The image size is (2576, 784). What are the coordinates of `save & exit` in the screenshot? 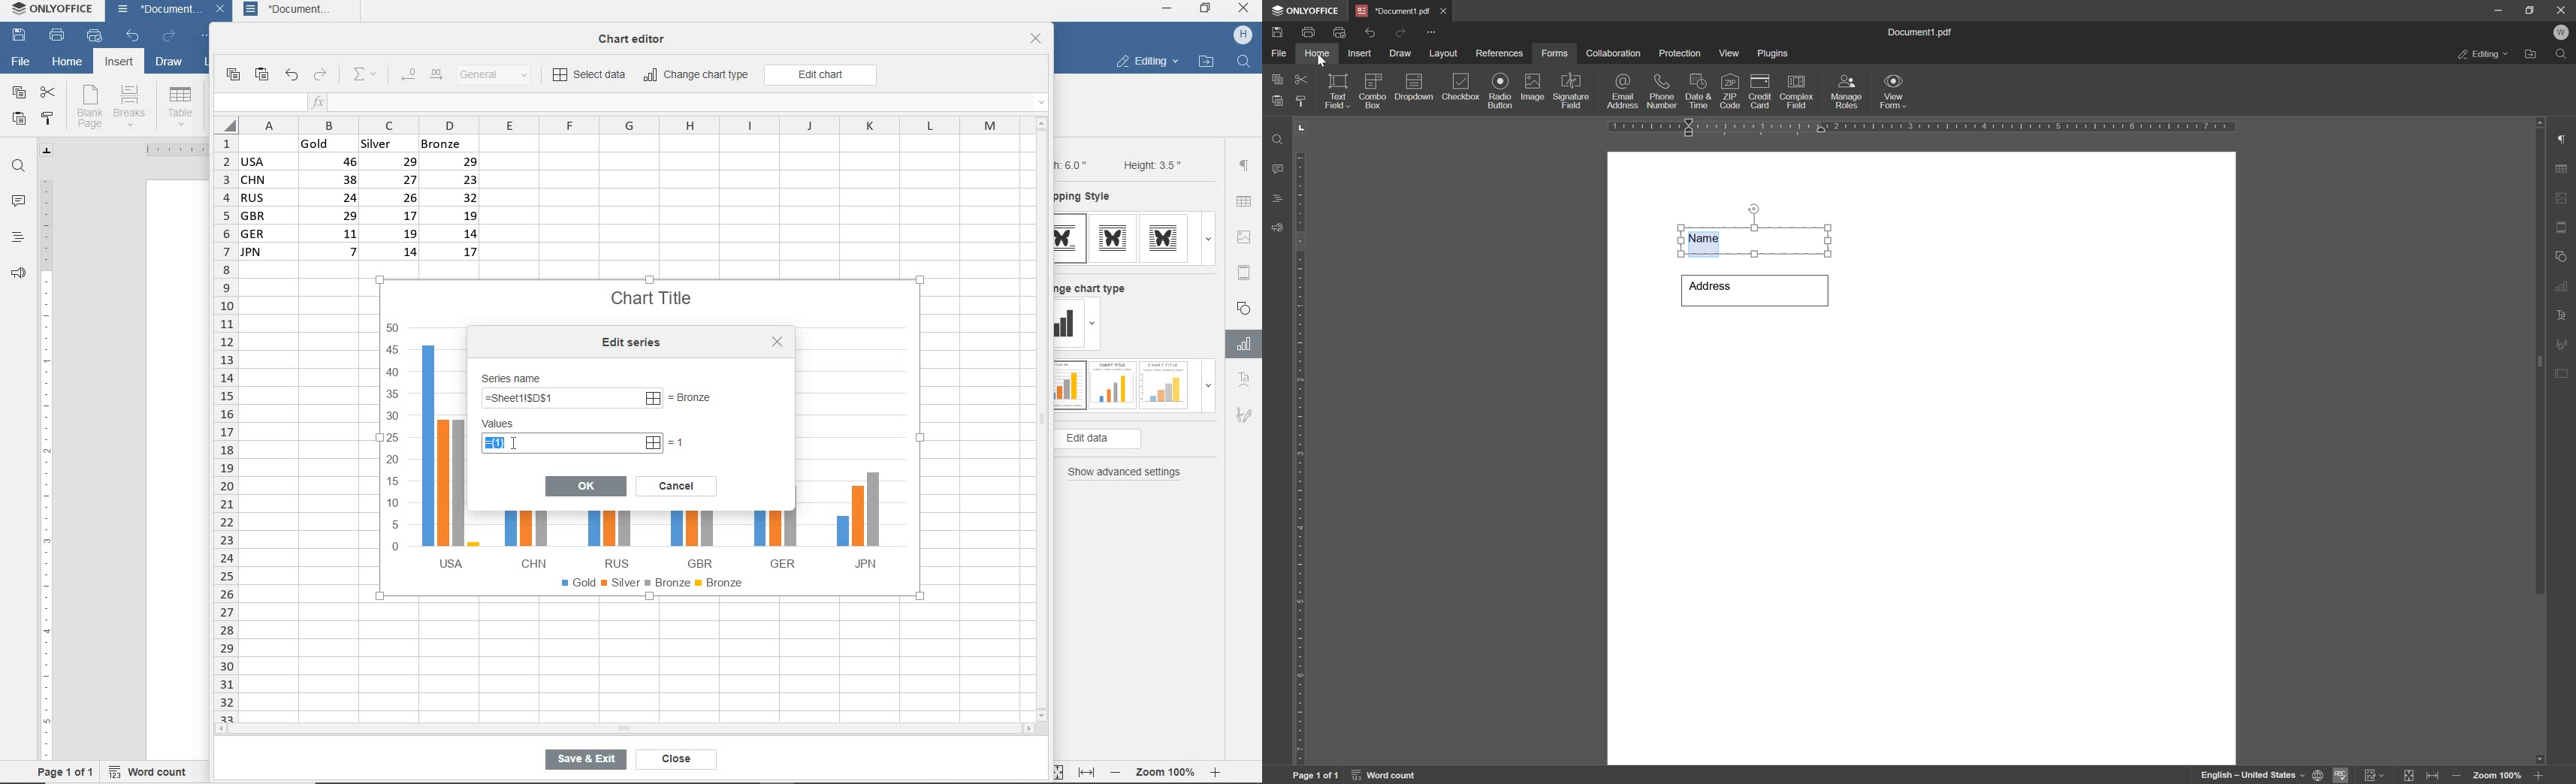 It's located at (583, 762).